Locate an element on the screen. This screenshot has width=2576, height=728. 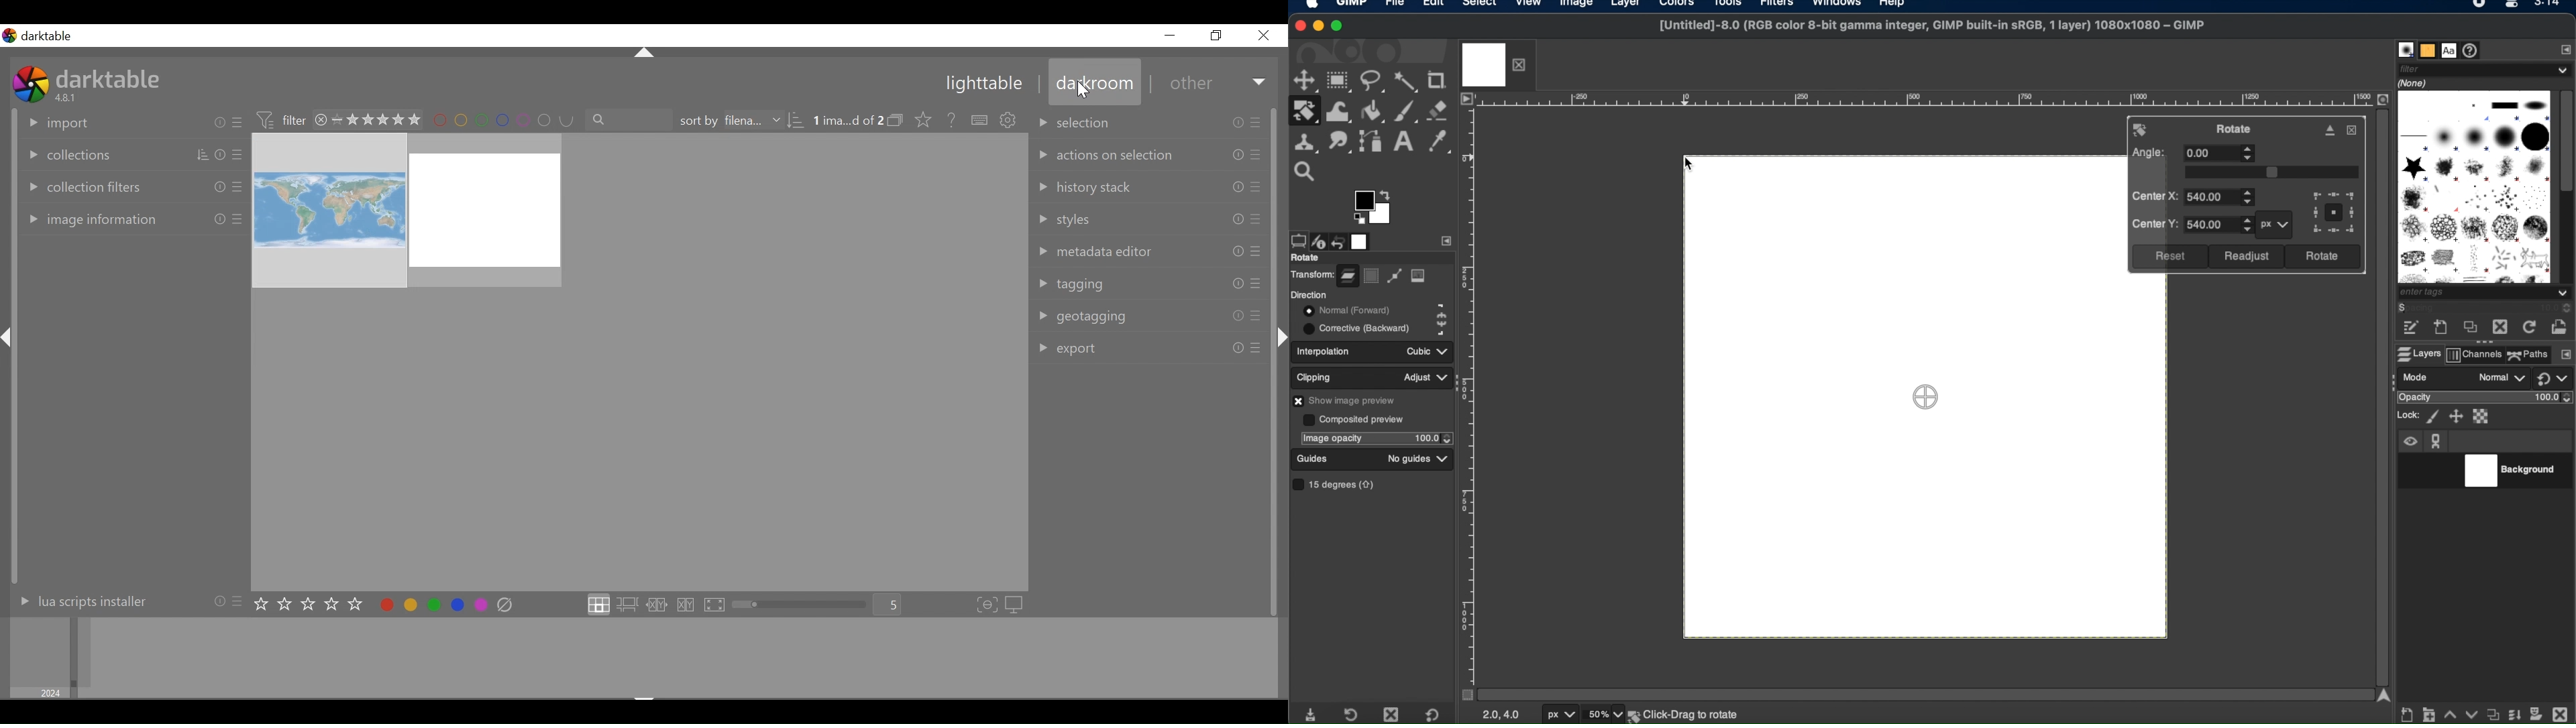
spacing is located at coordinates (2431, 309).